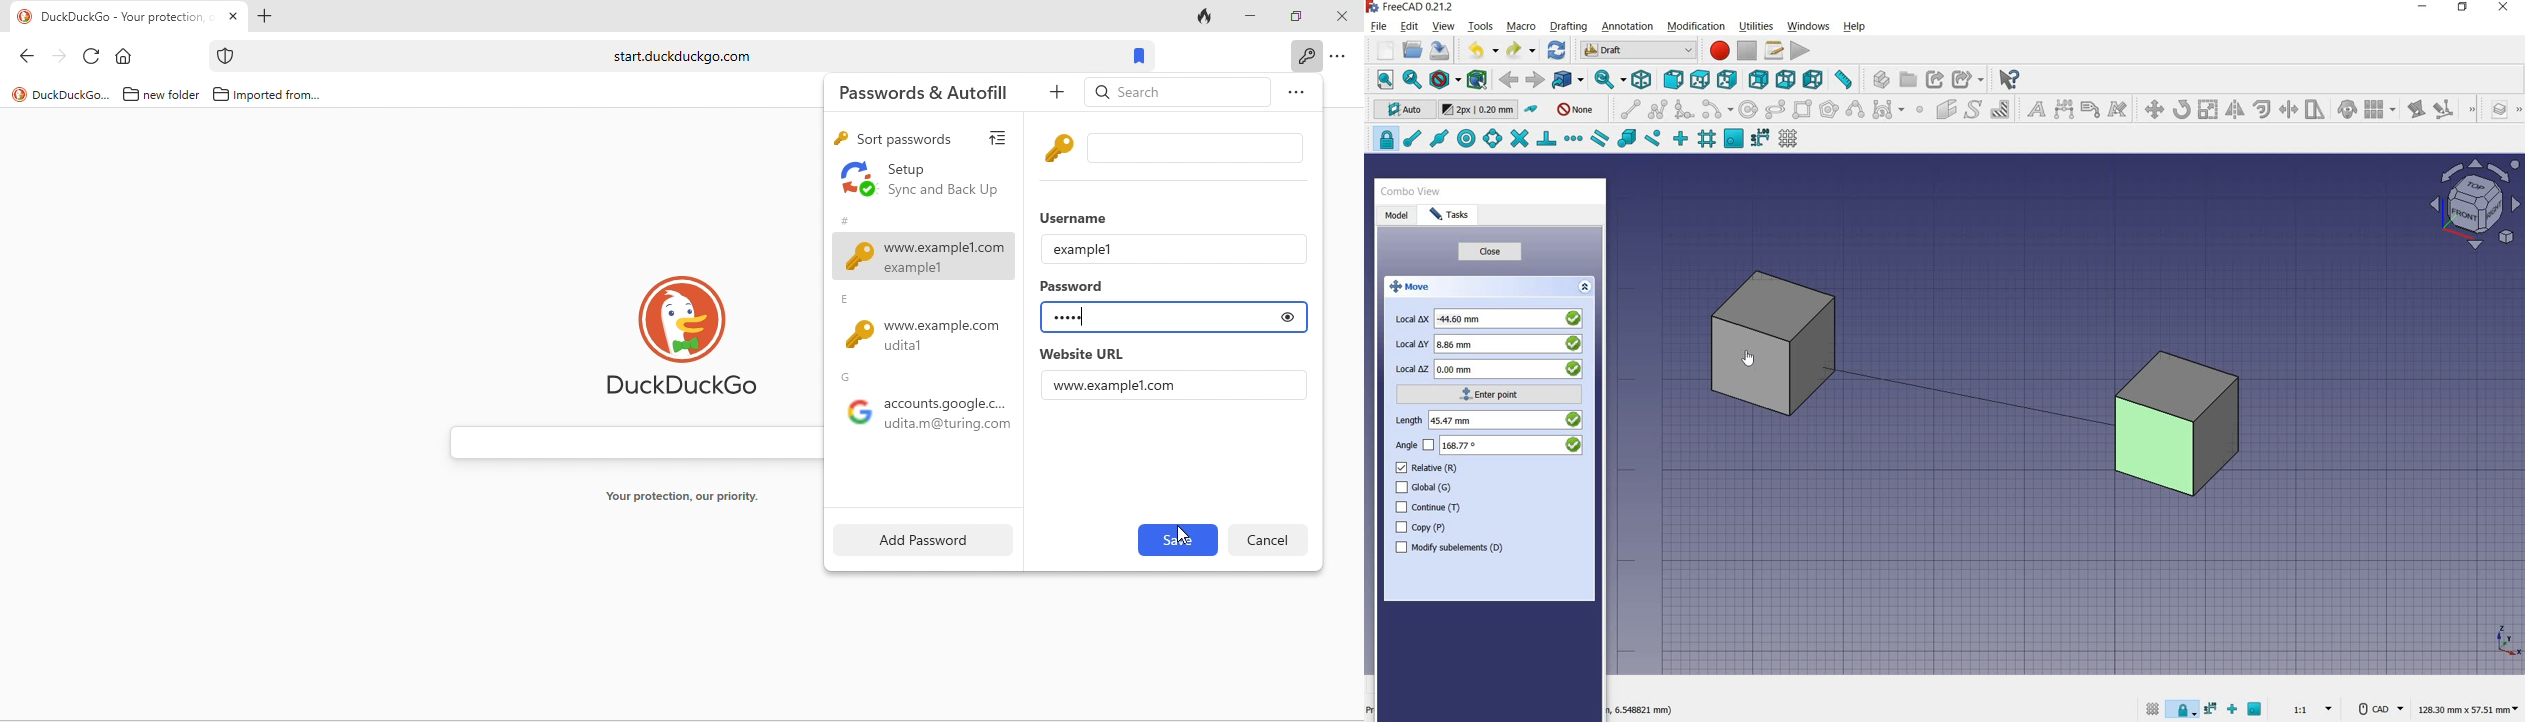 The image size is (2548, 728). Describe the element at coordinates (1383, 139) in the screenshot. I see `snap lock` at that location.